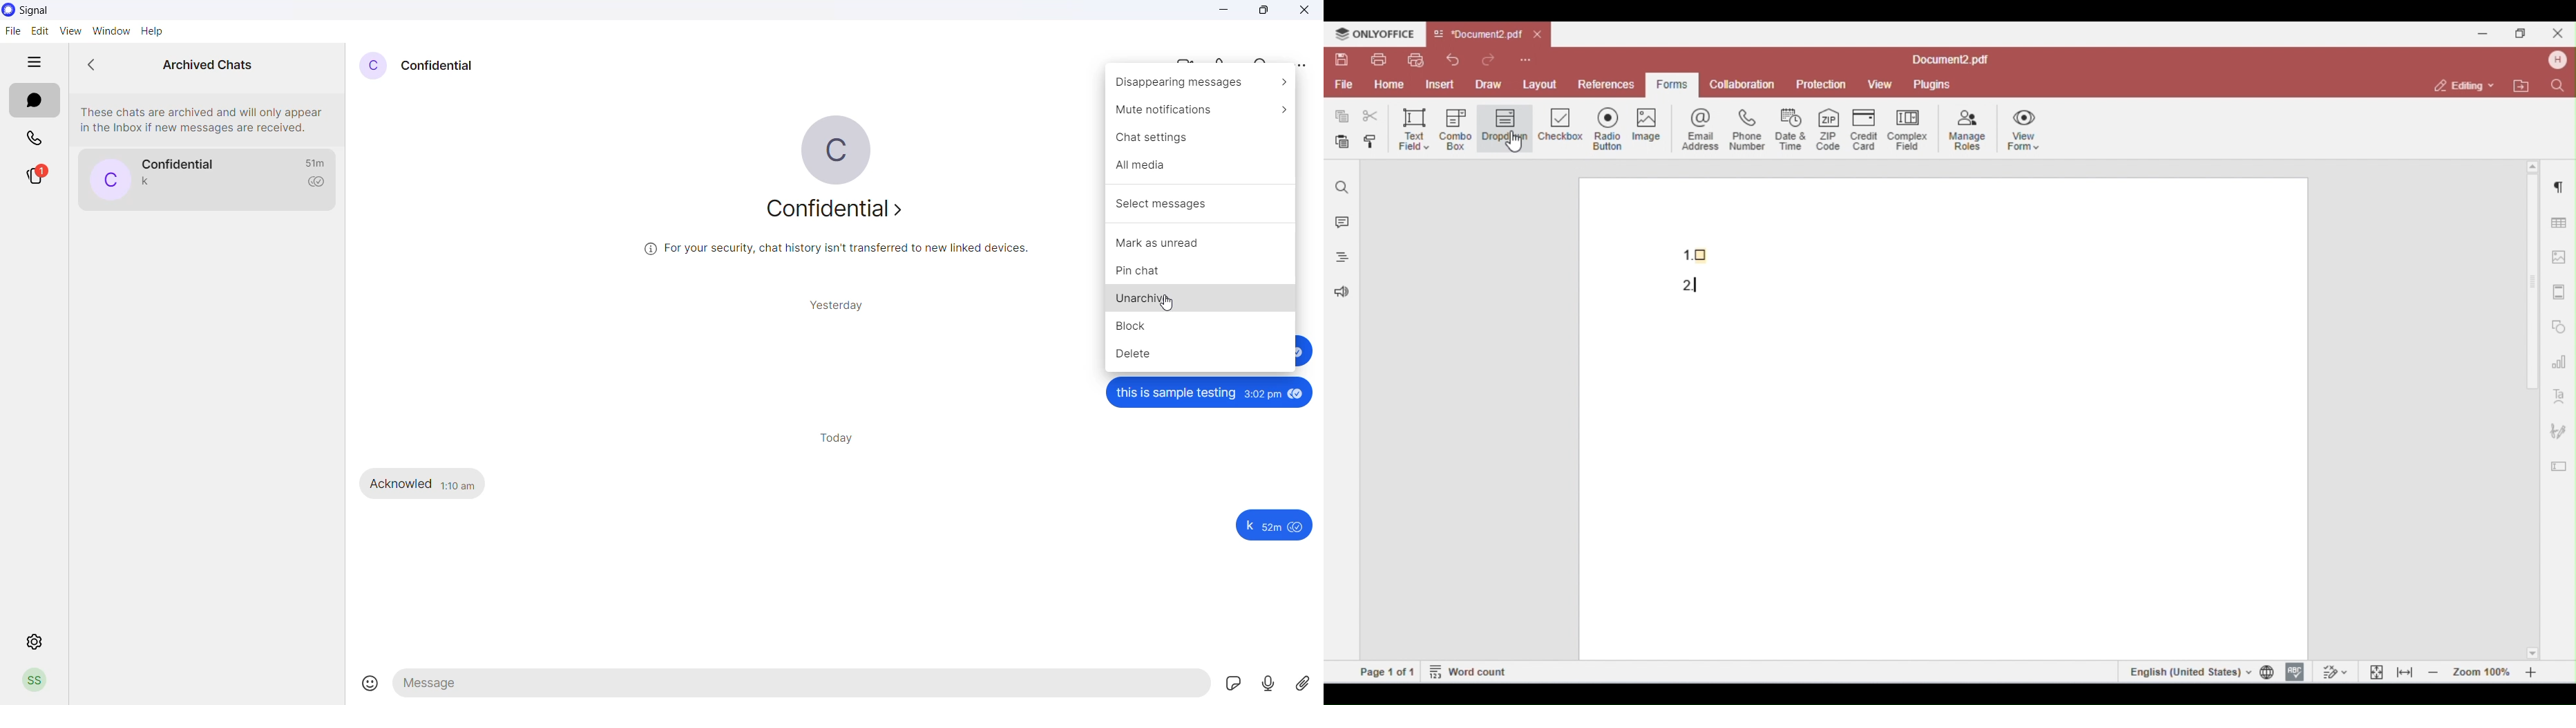 This screenshot has height=728, width=2576. Describe the element at coordinates (1199, 206) in the screenshot. I see `select messages` at that location.